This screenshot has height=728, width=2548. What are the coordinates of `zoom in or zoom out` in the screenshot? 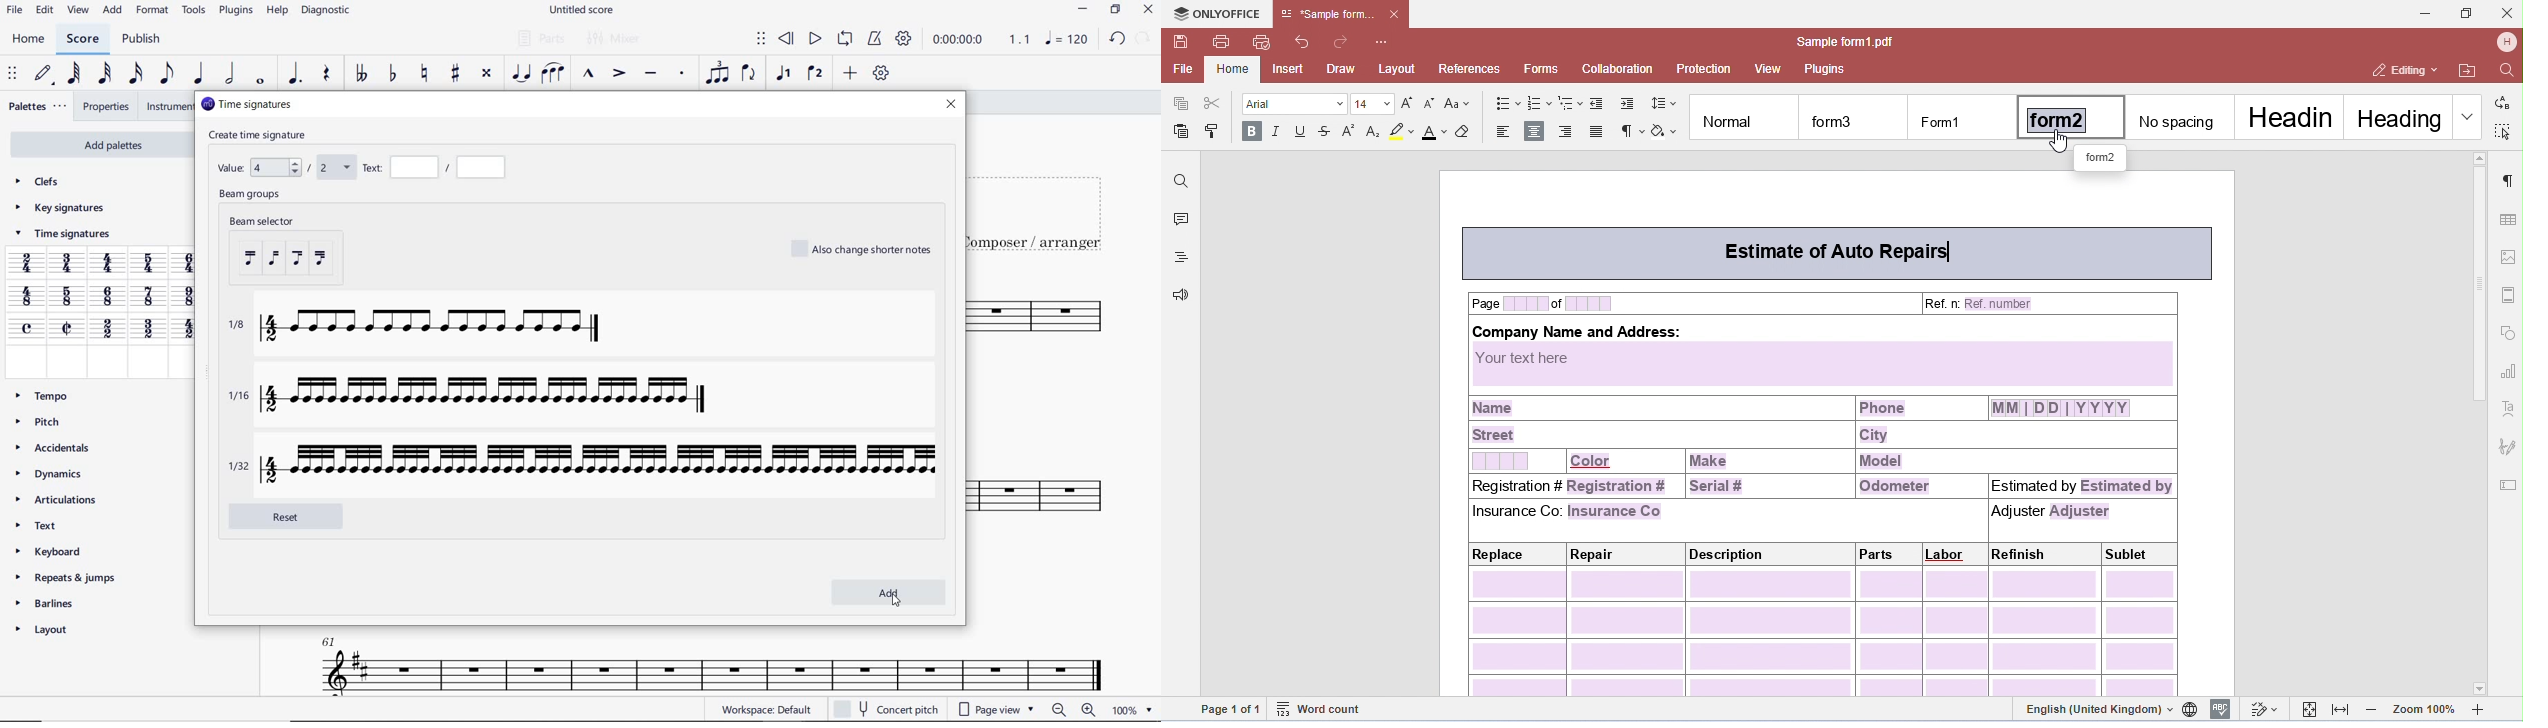 It's located at (1073, 710).